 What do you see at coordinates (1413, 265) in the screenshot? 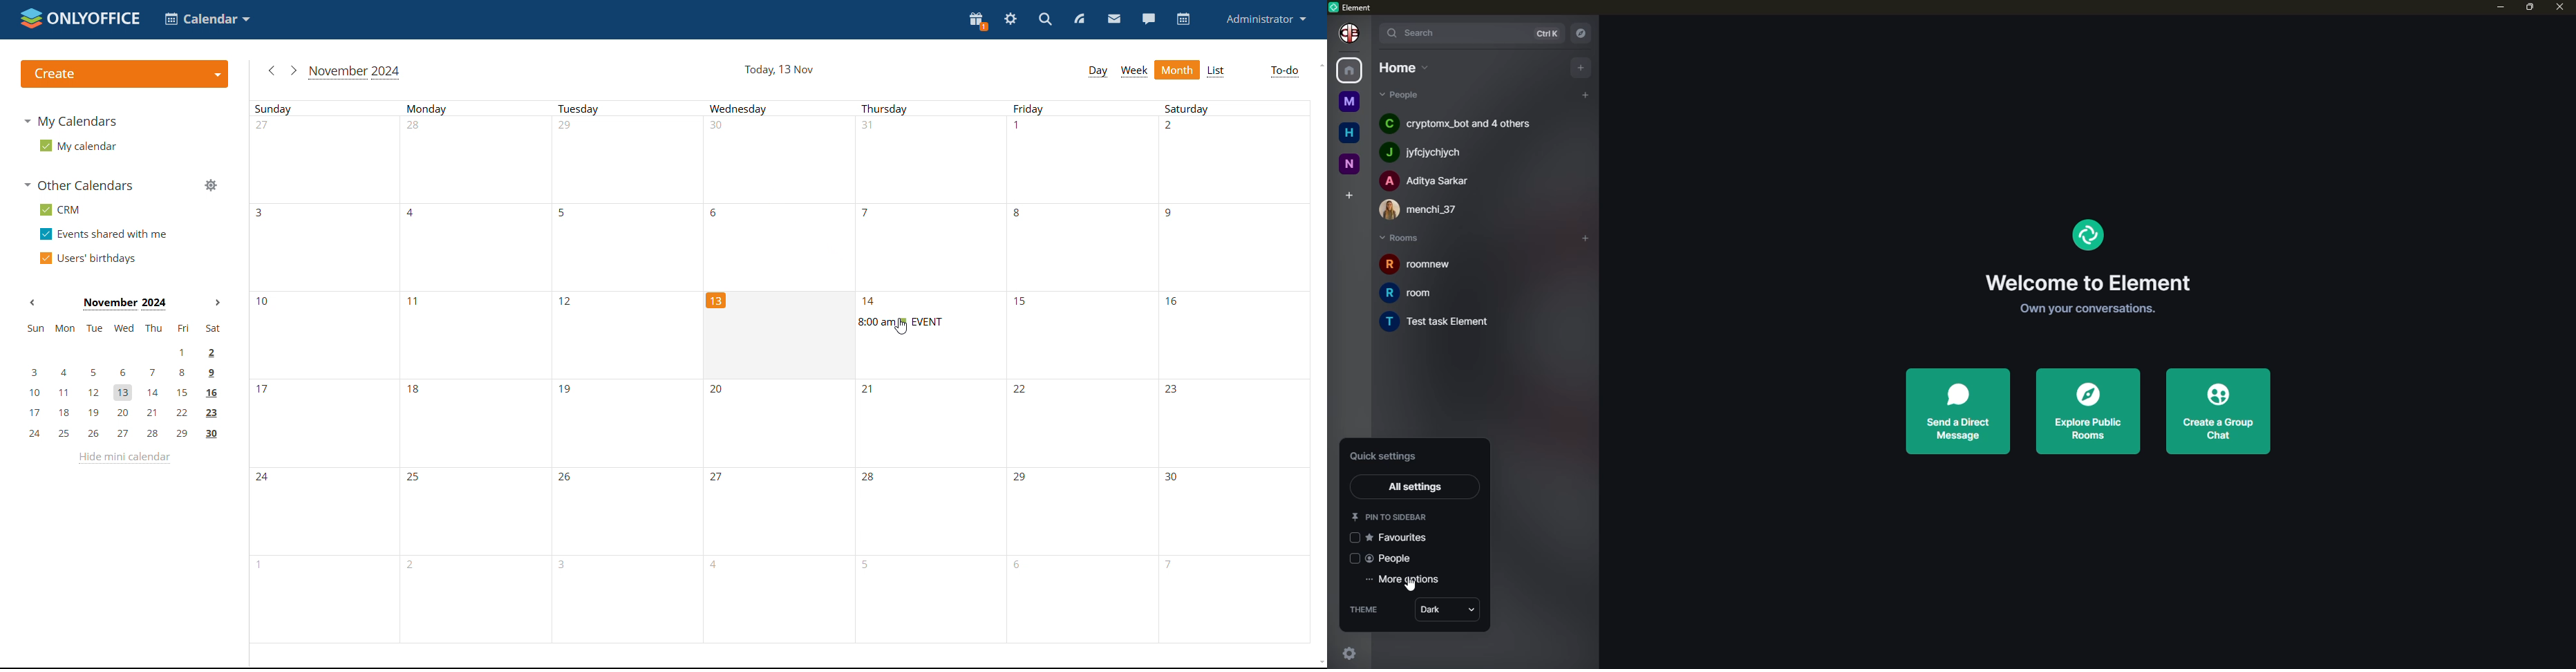
I see `room` at bounding box center [1413, 265].